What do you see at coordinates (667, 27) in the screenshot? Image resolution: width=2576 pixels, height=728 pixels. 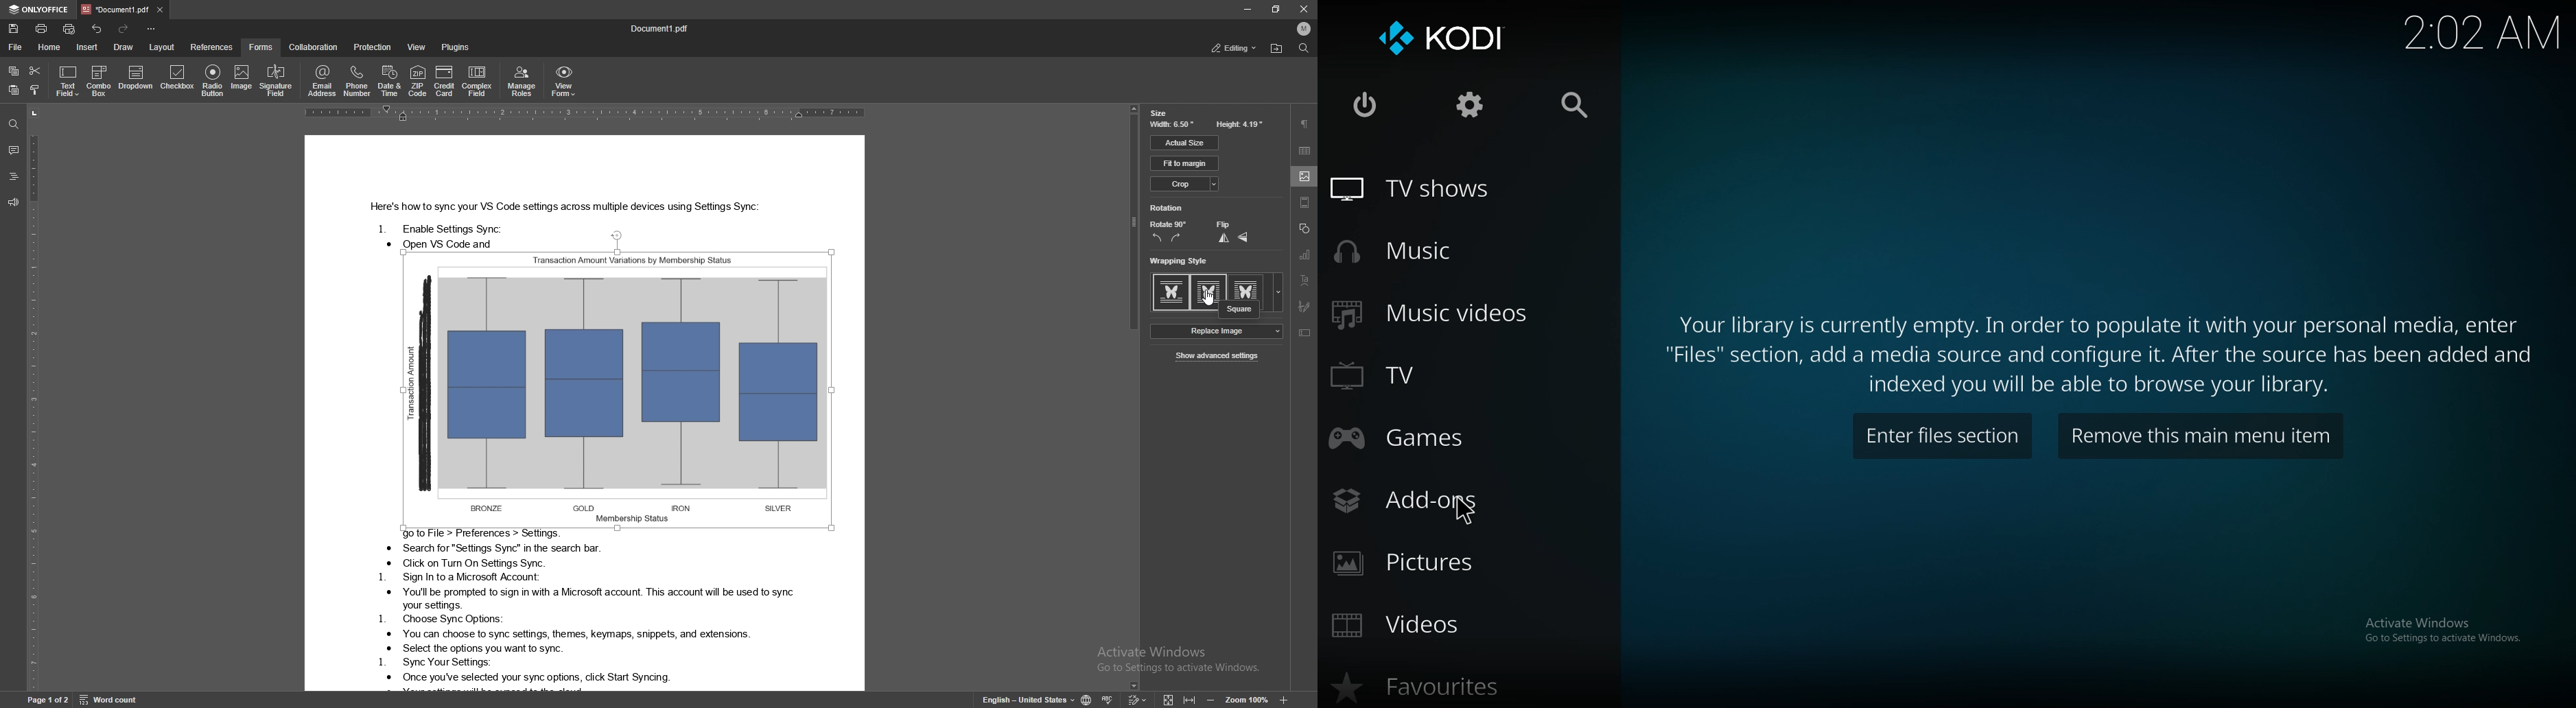 I see `docuement` at bounding box center [667, 27].